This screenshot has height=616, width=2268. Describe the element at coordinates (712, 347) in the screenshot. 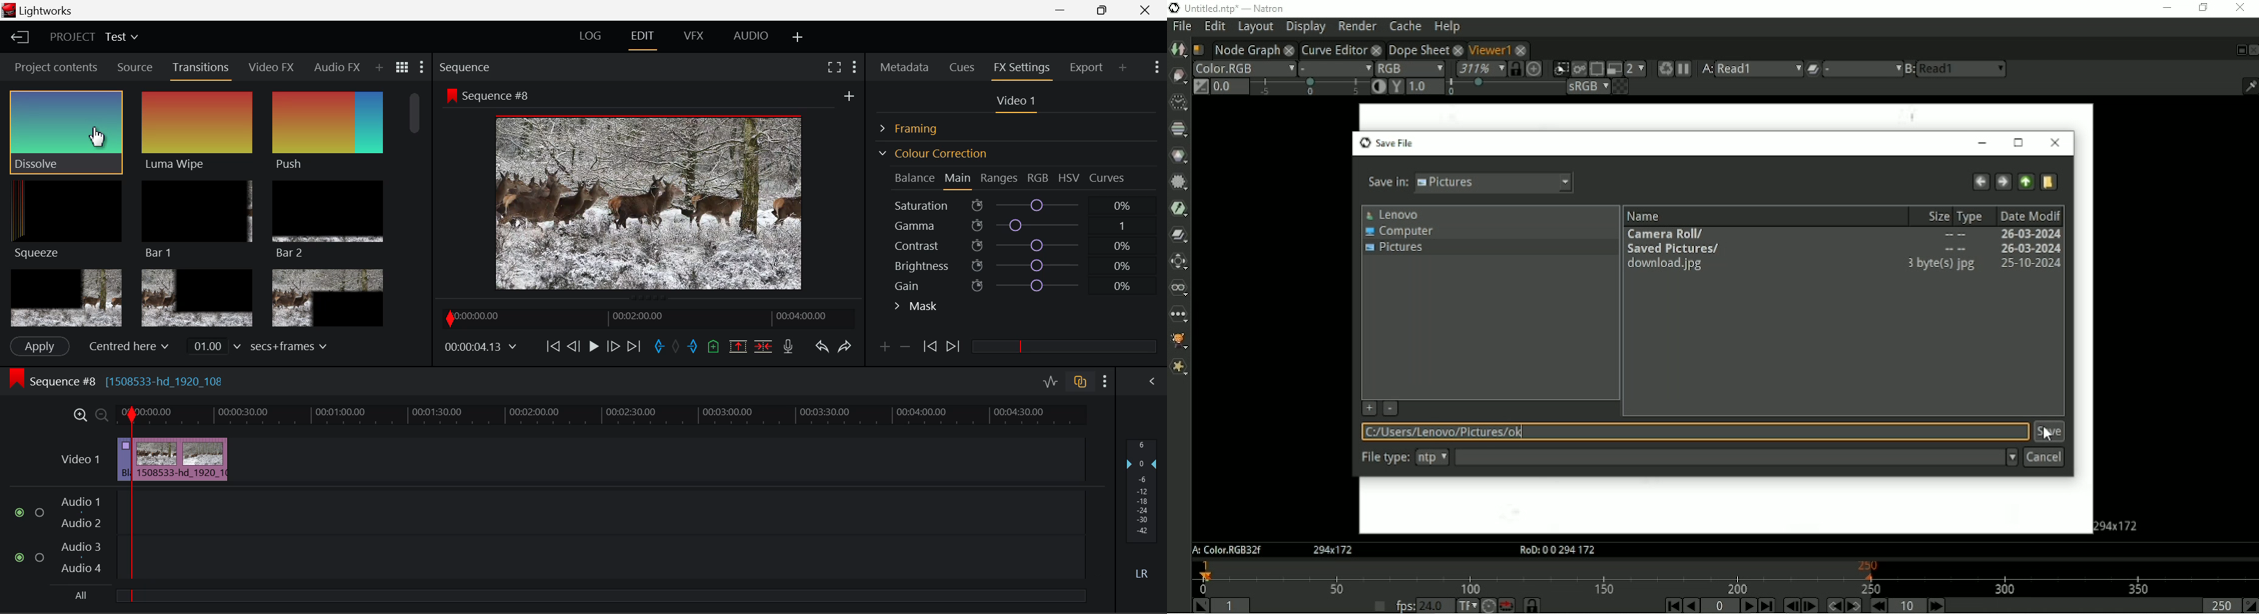

I see `Mark Cue` at that location.